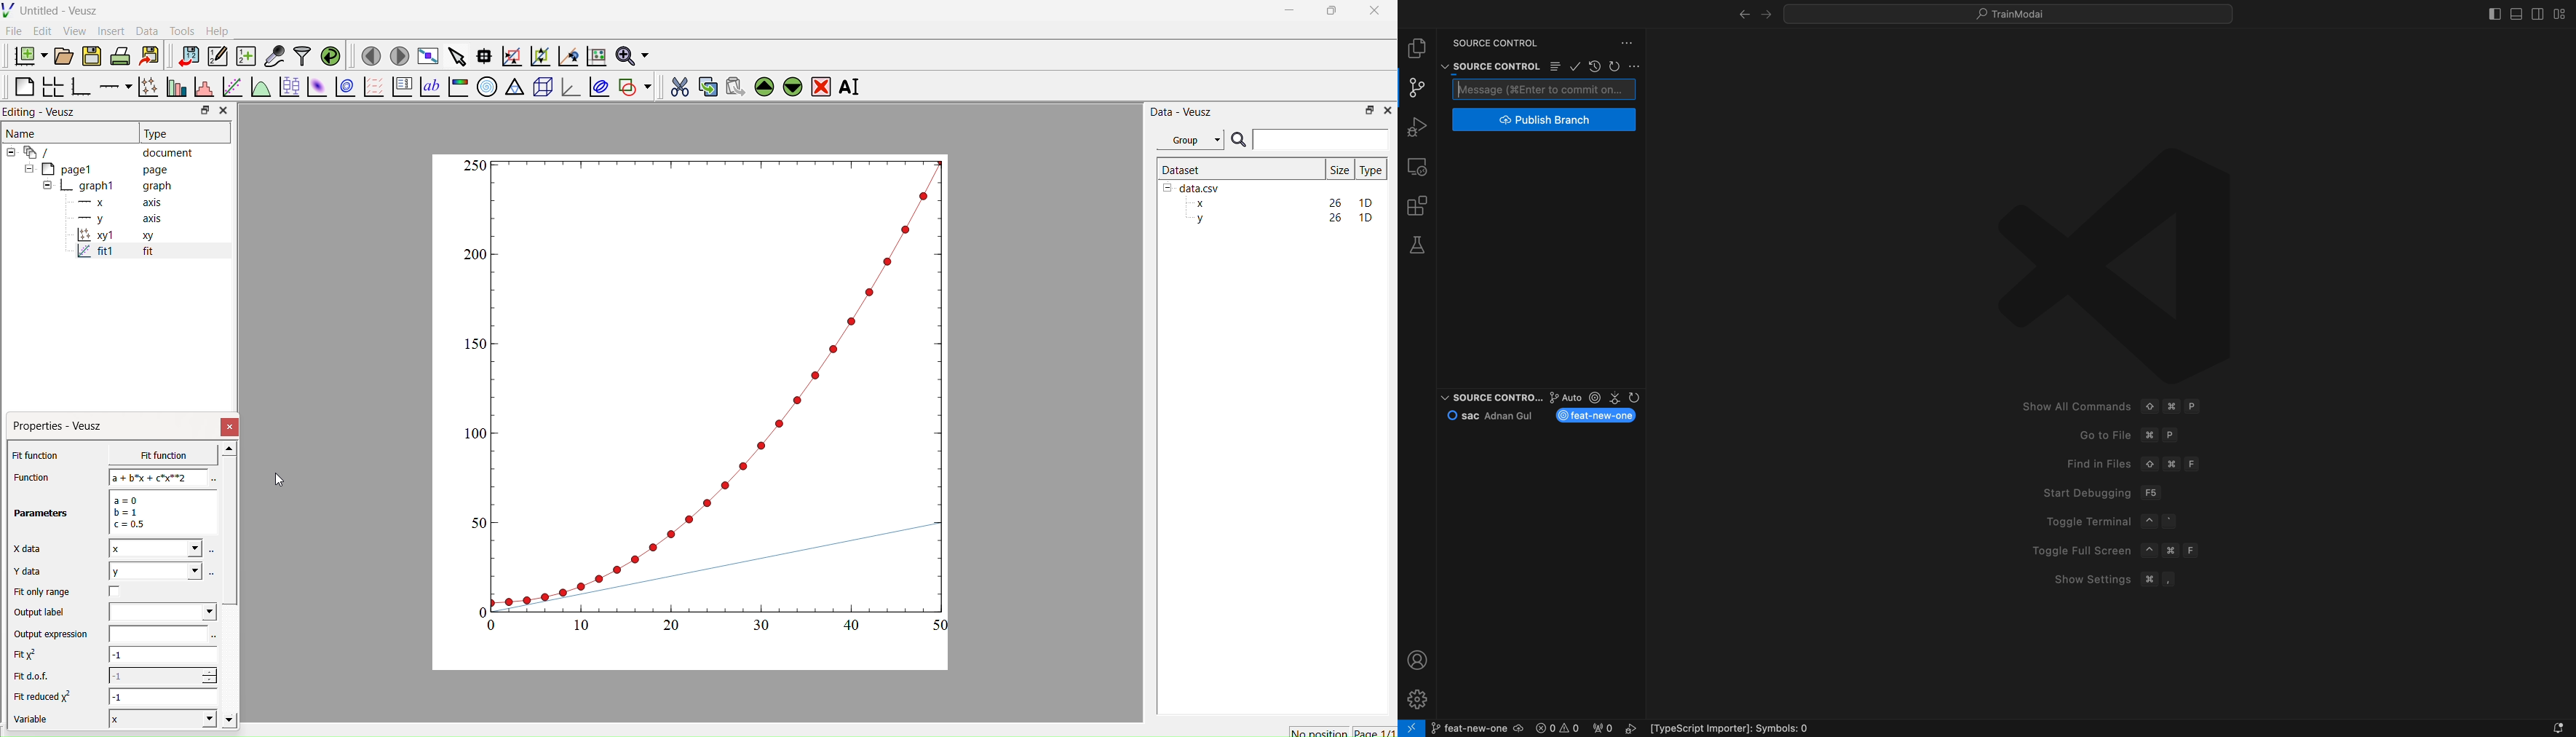 The height and width of the screenshot is (756, 2576). I want to click on Remove, so click(820, 85).